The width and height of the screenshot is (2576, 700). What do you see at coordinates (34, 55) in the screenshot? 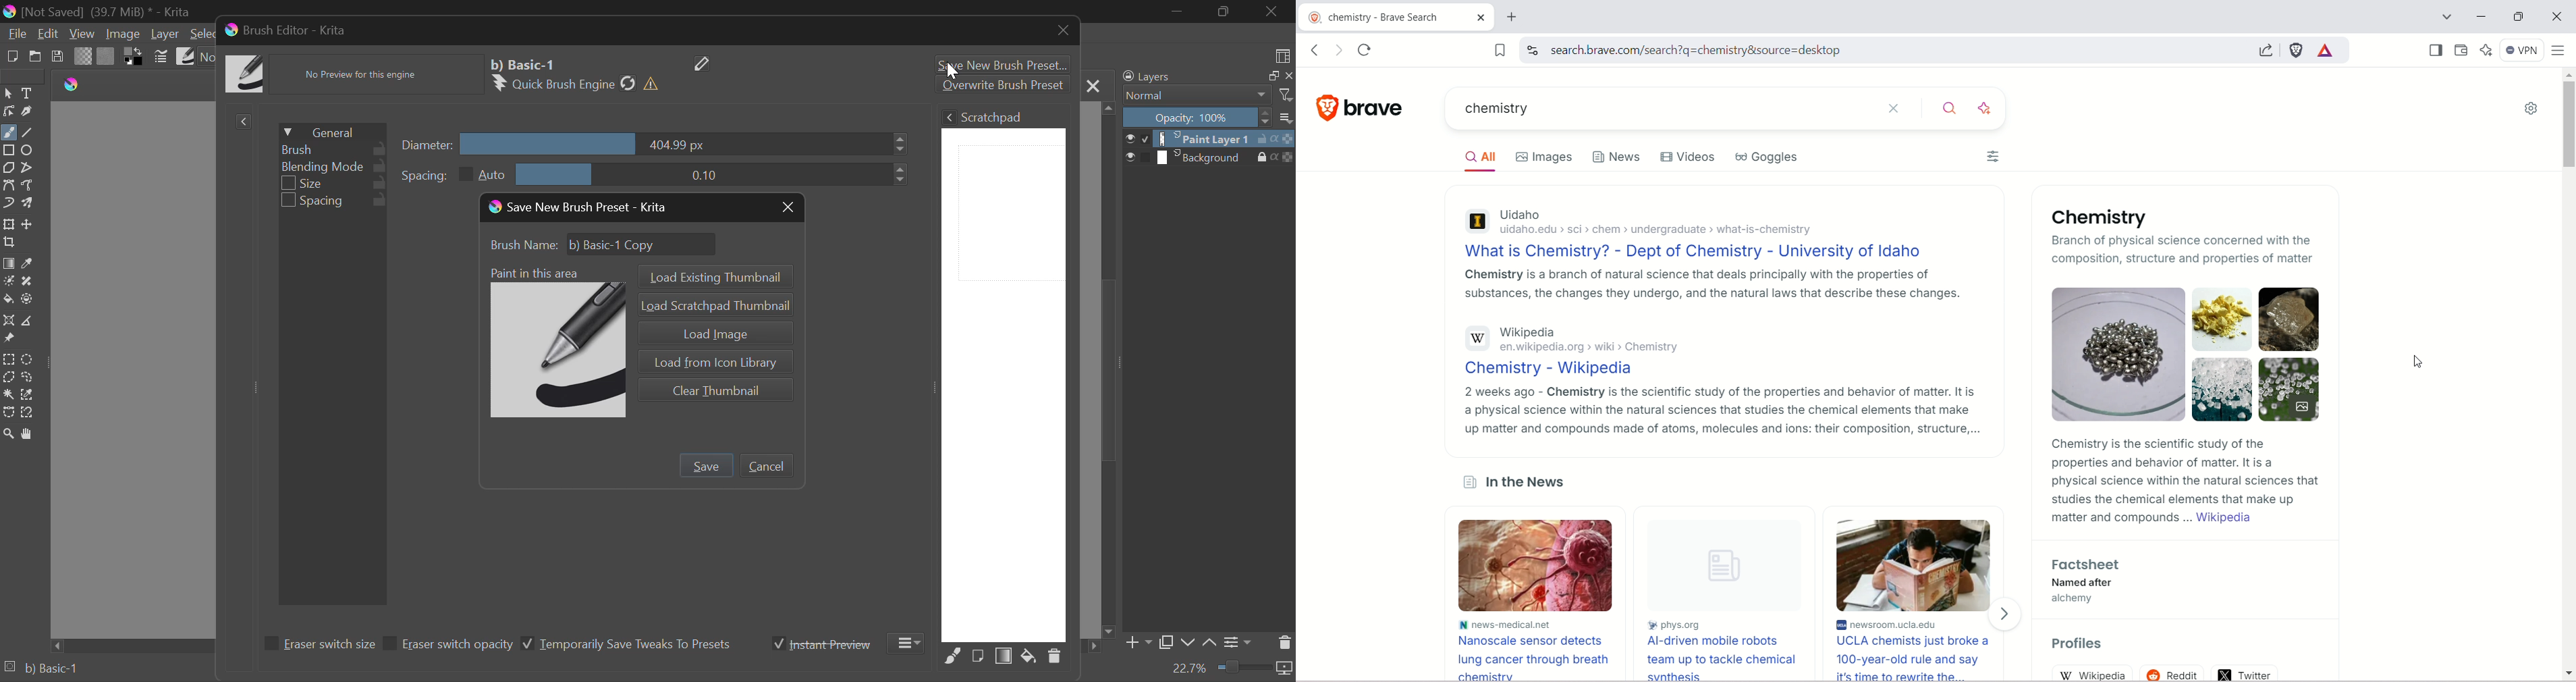
I see `Open` at bounding box center [34, 55].